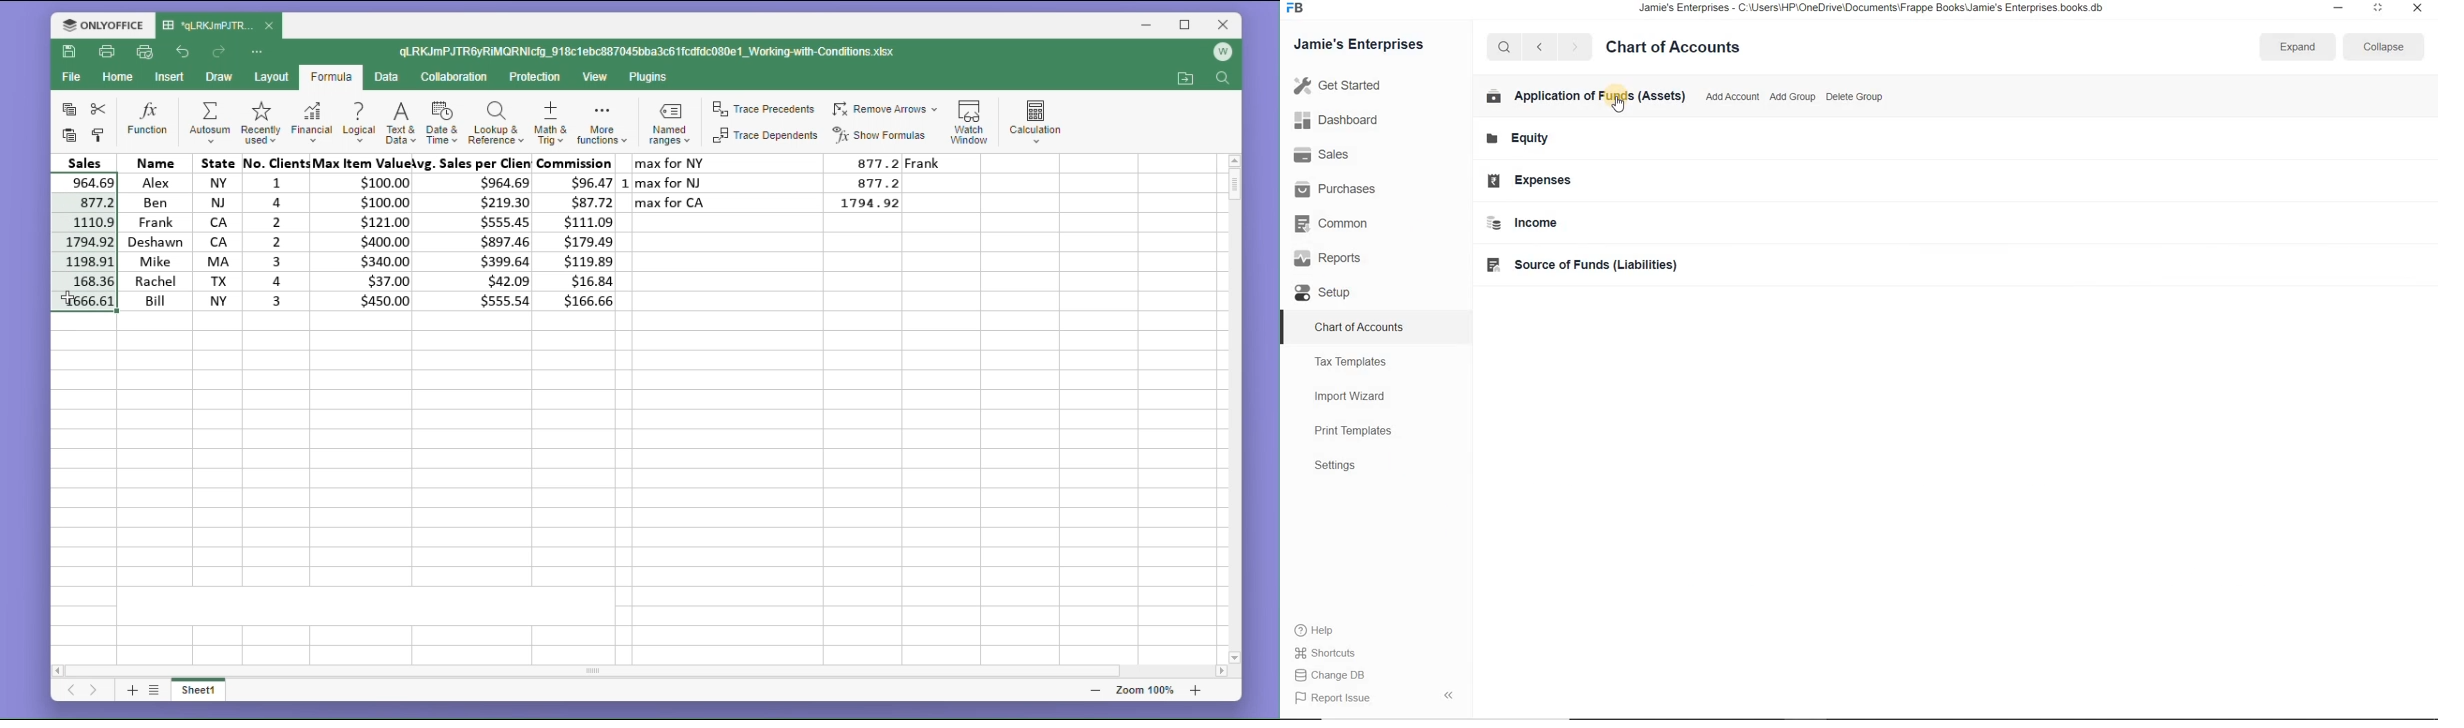  Describe the element at coordinates (1364, 46) in the screenshot. I see `Jamie's Enterprises` at that location.